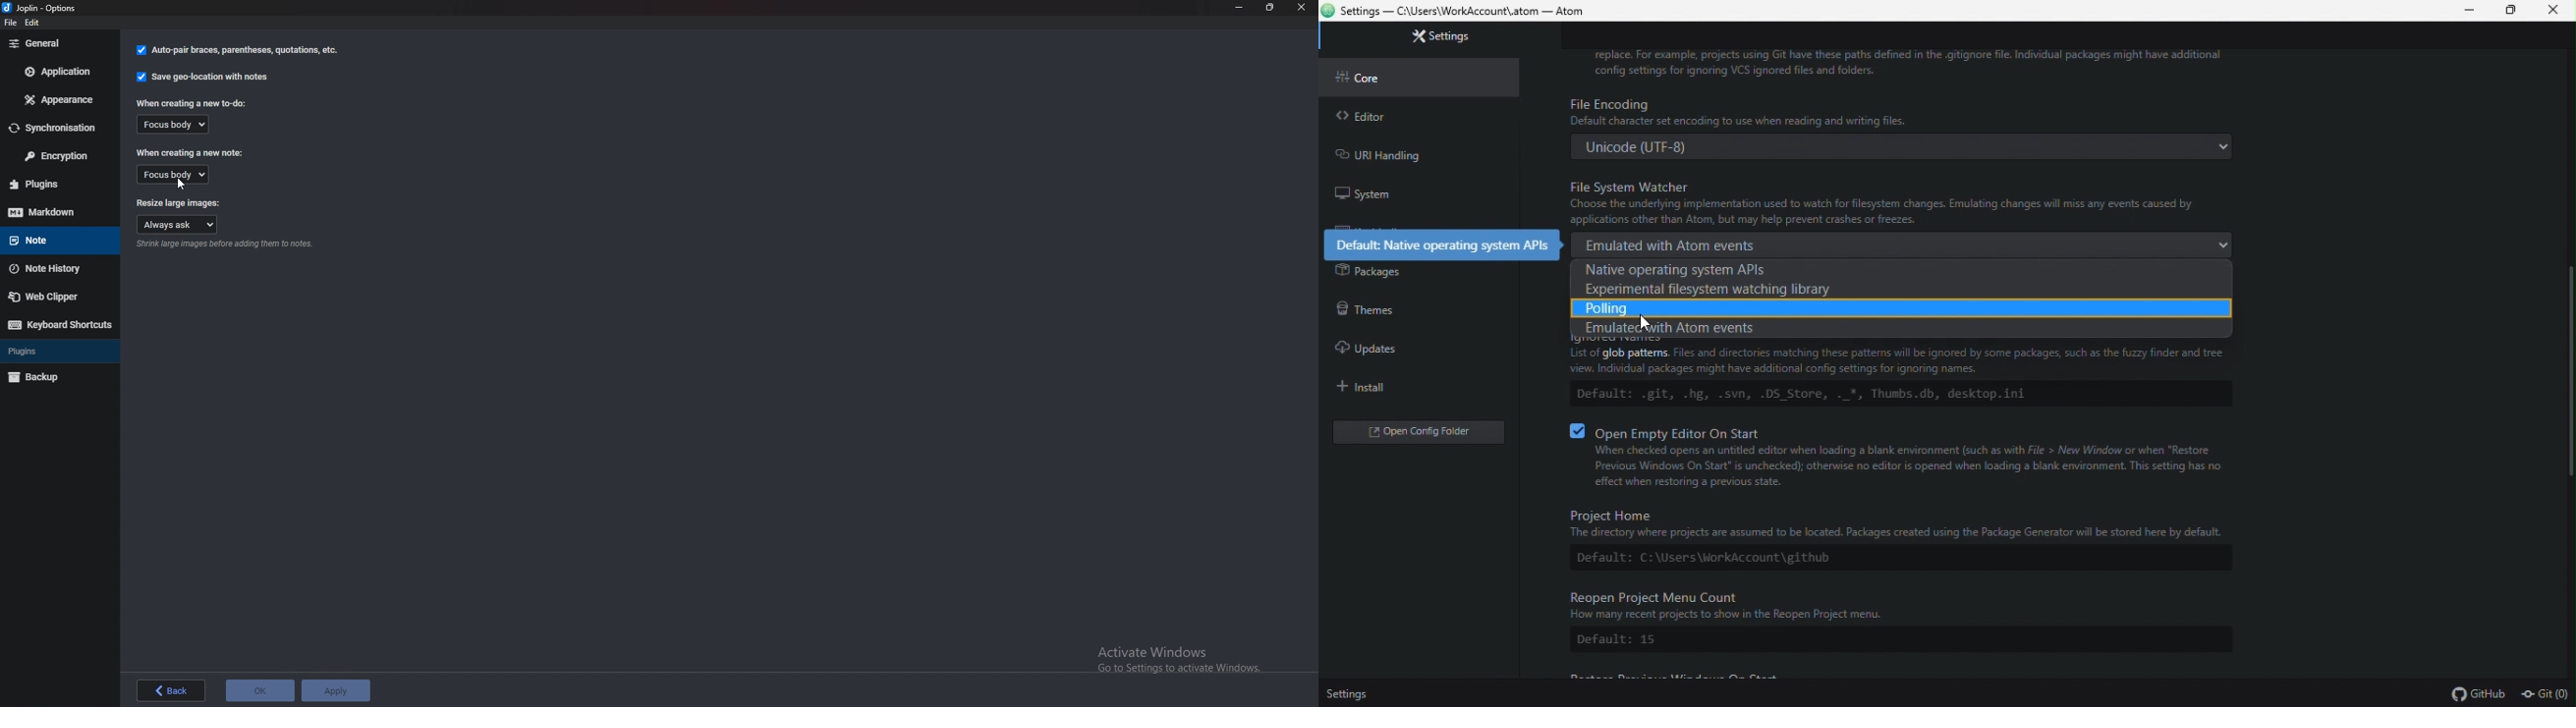 Image resolution: width=2576 pixels, height=728 pixels. What do you see at coordinates (56, 71) in the screenshot?
I see `Application` at bounding box center [56, 71].